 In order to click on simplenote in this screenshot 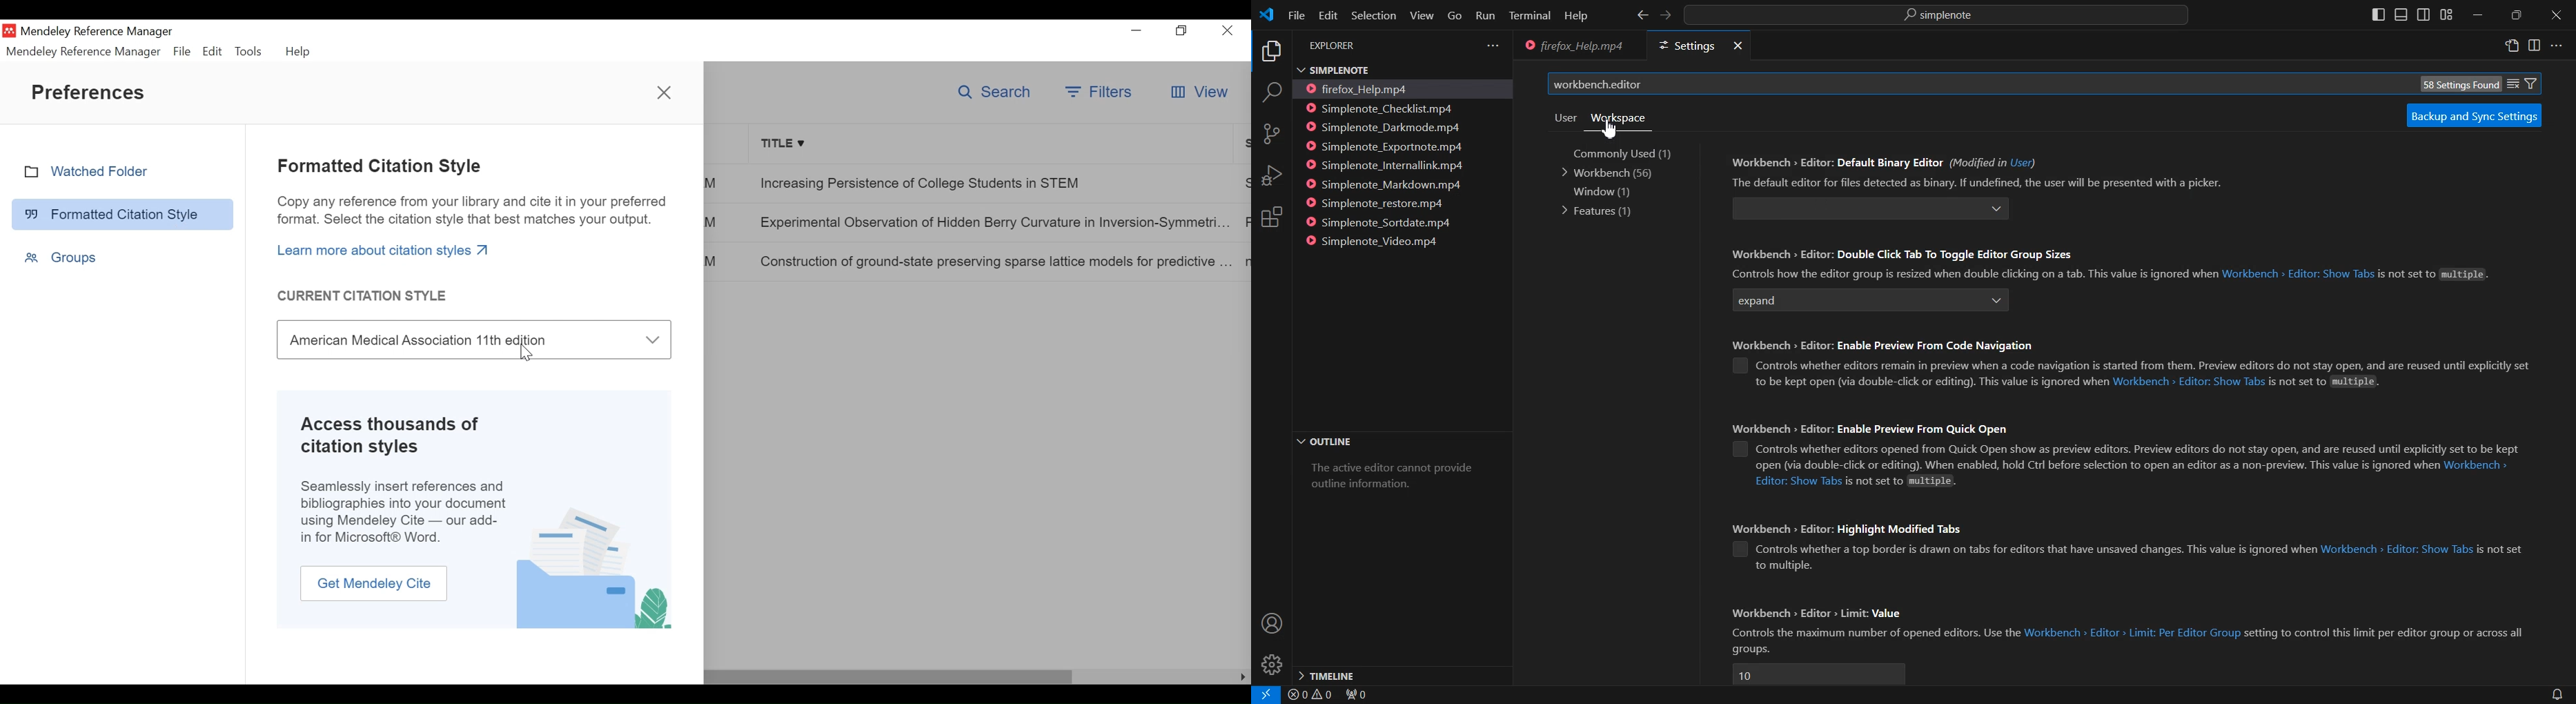, I will do `click(1945, 17)`.